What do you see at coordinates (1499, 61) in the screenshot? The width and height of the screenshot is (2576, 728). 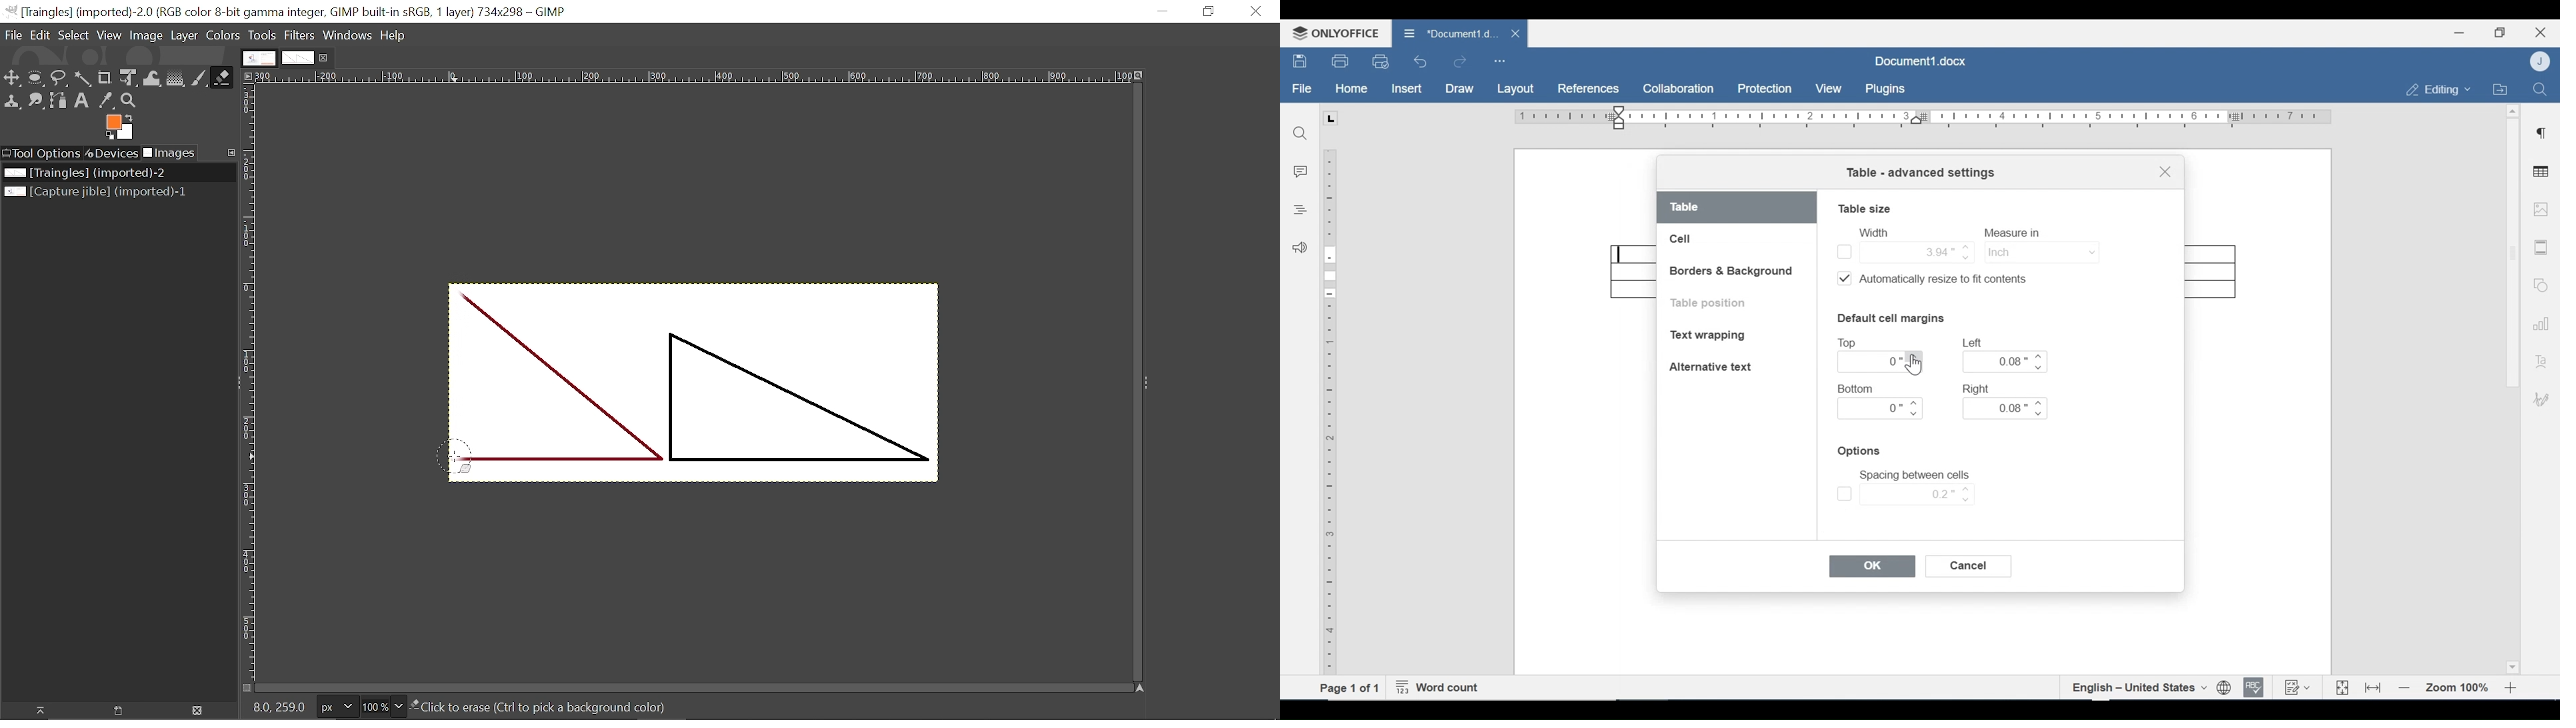 I see `Customize Quick Access Toolbar` at bounding box center [1499, 61].